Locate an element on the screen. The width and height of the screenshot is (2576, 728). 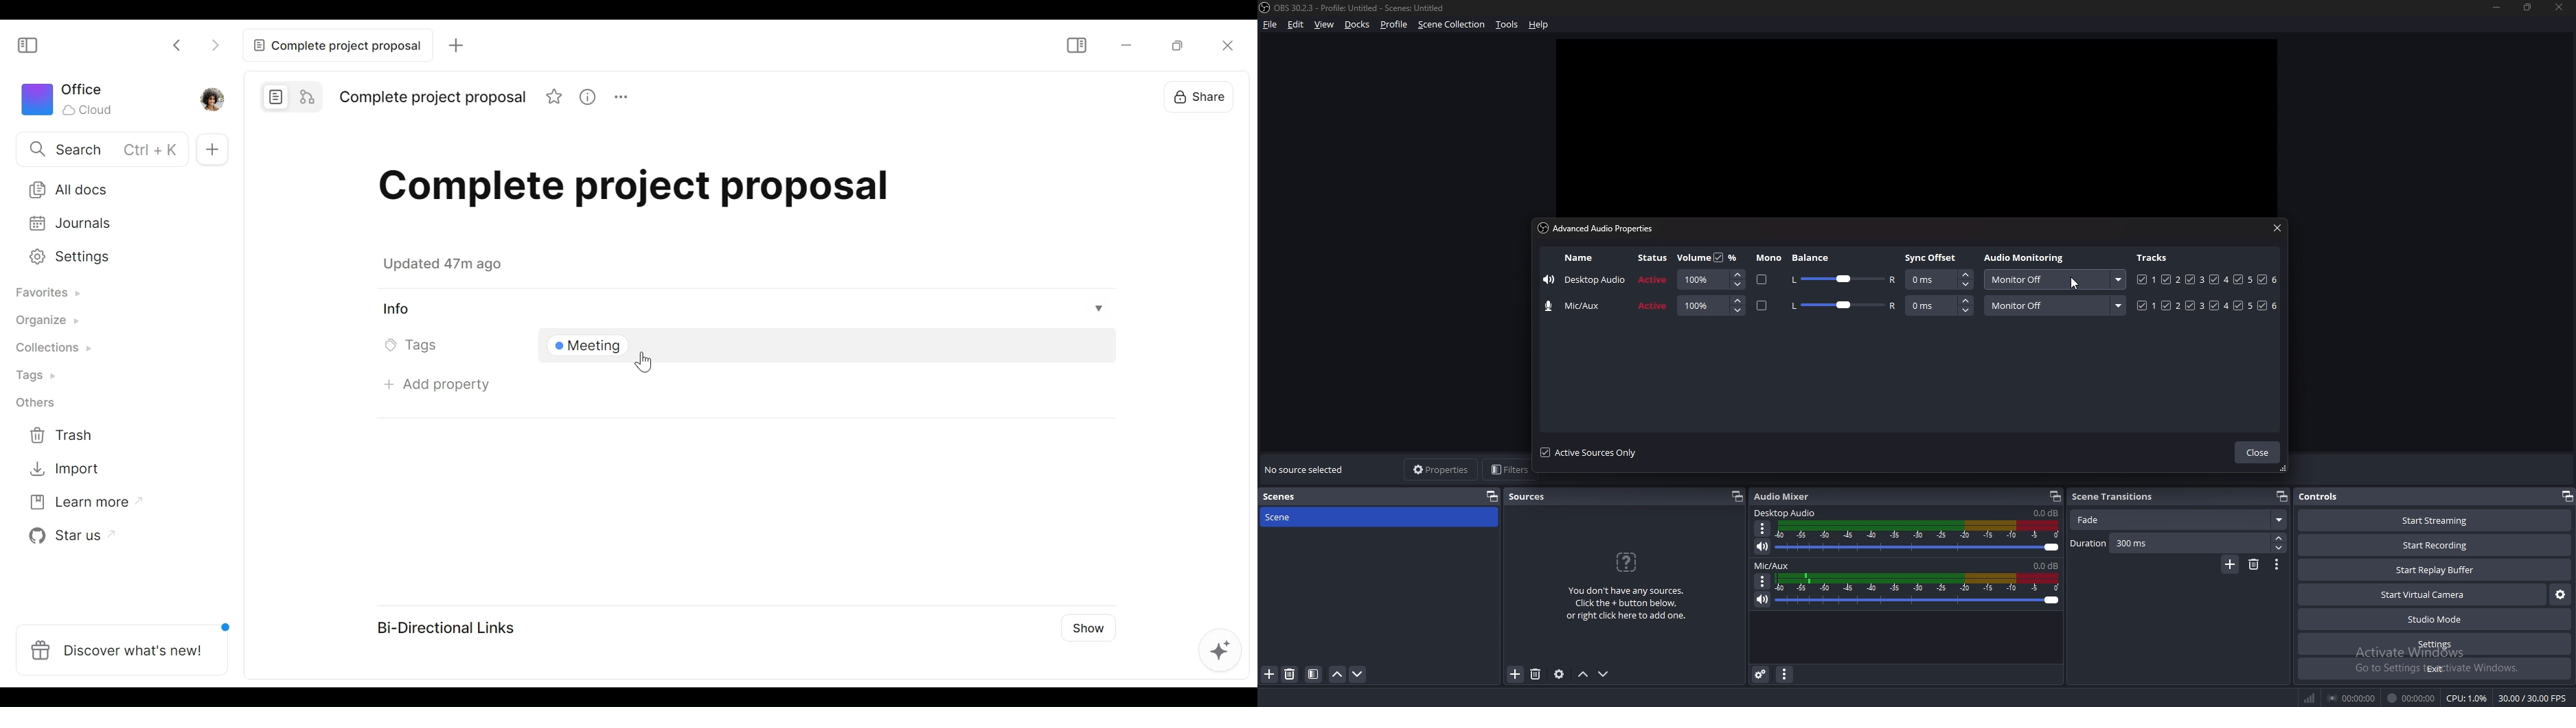
desktop audio is located at coordinates (1786, 513).